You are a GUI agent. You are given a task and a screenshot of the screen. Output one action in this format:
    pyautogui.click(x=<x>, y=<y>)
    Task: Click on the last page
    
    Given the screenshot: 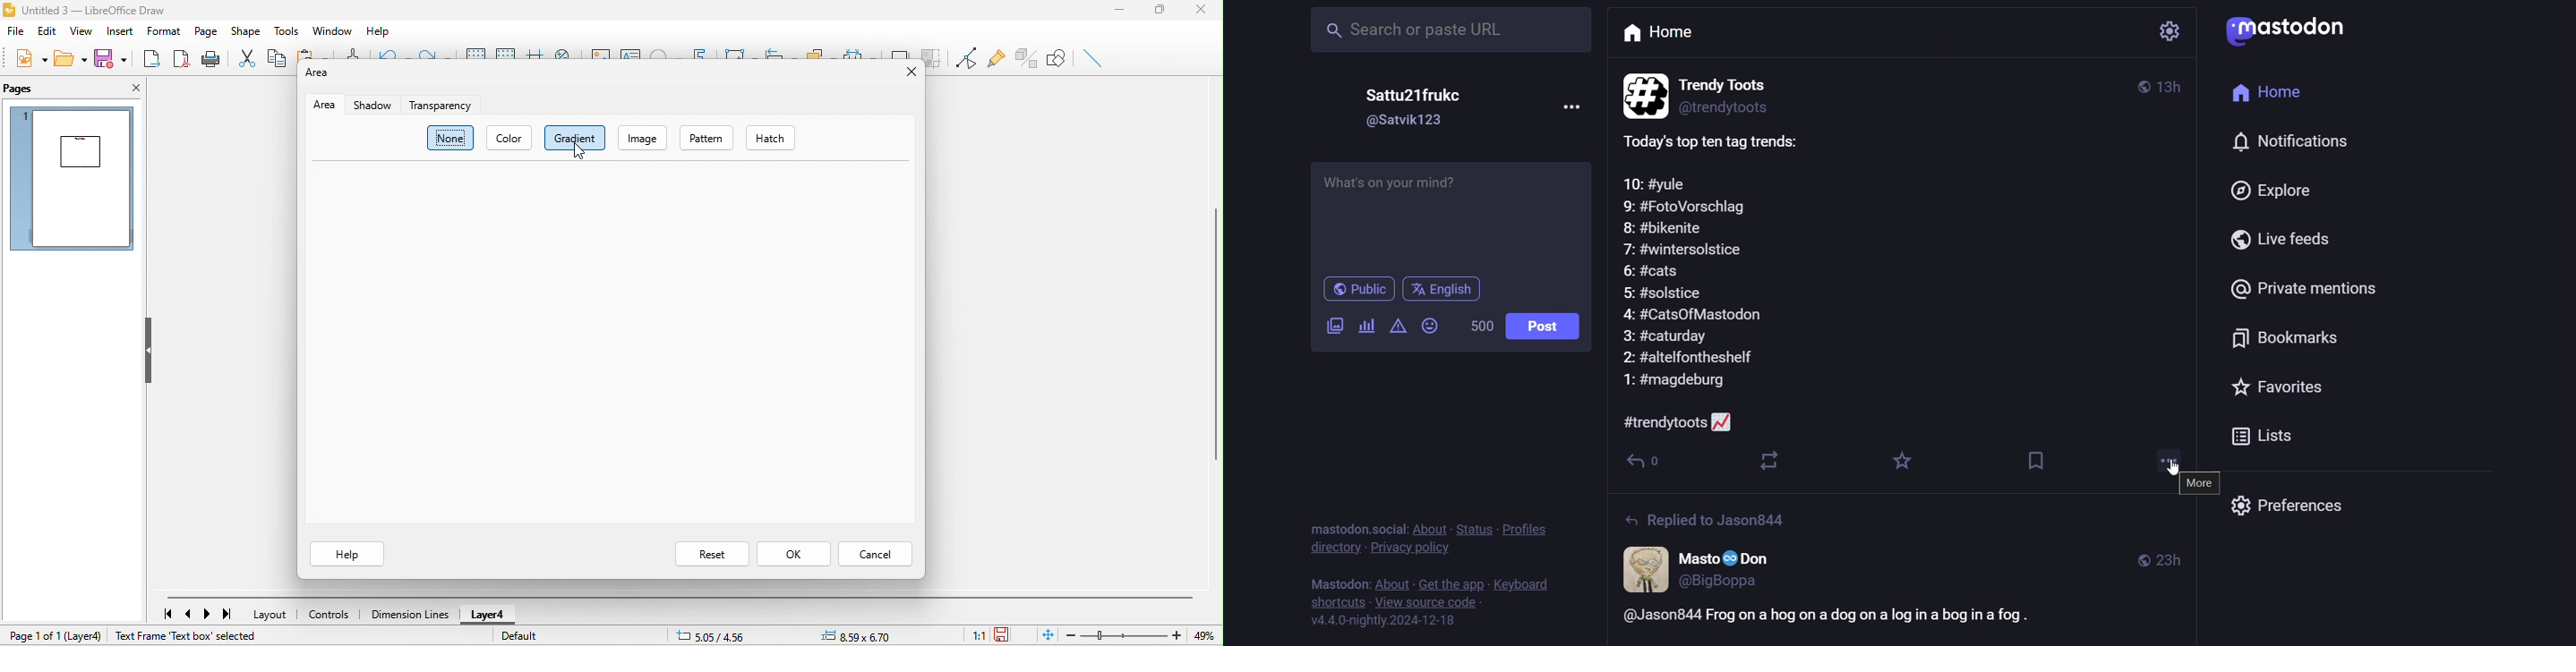 What is the action you would take?
    pyautogui.click(x=232, y=616)
    